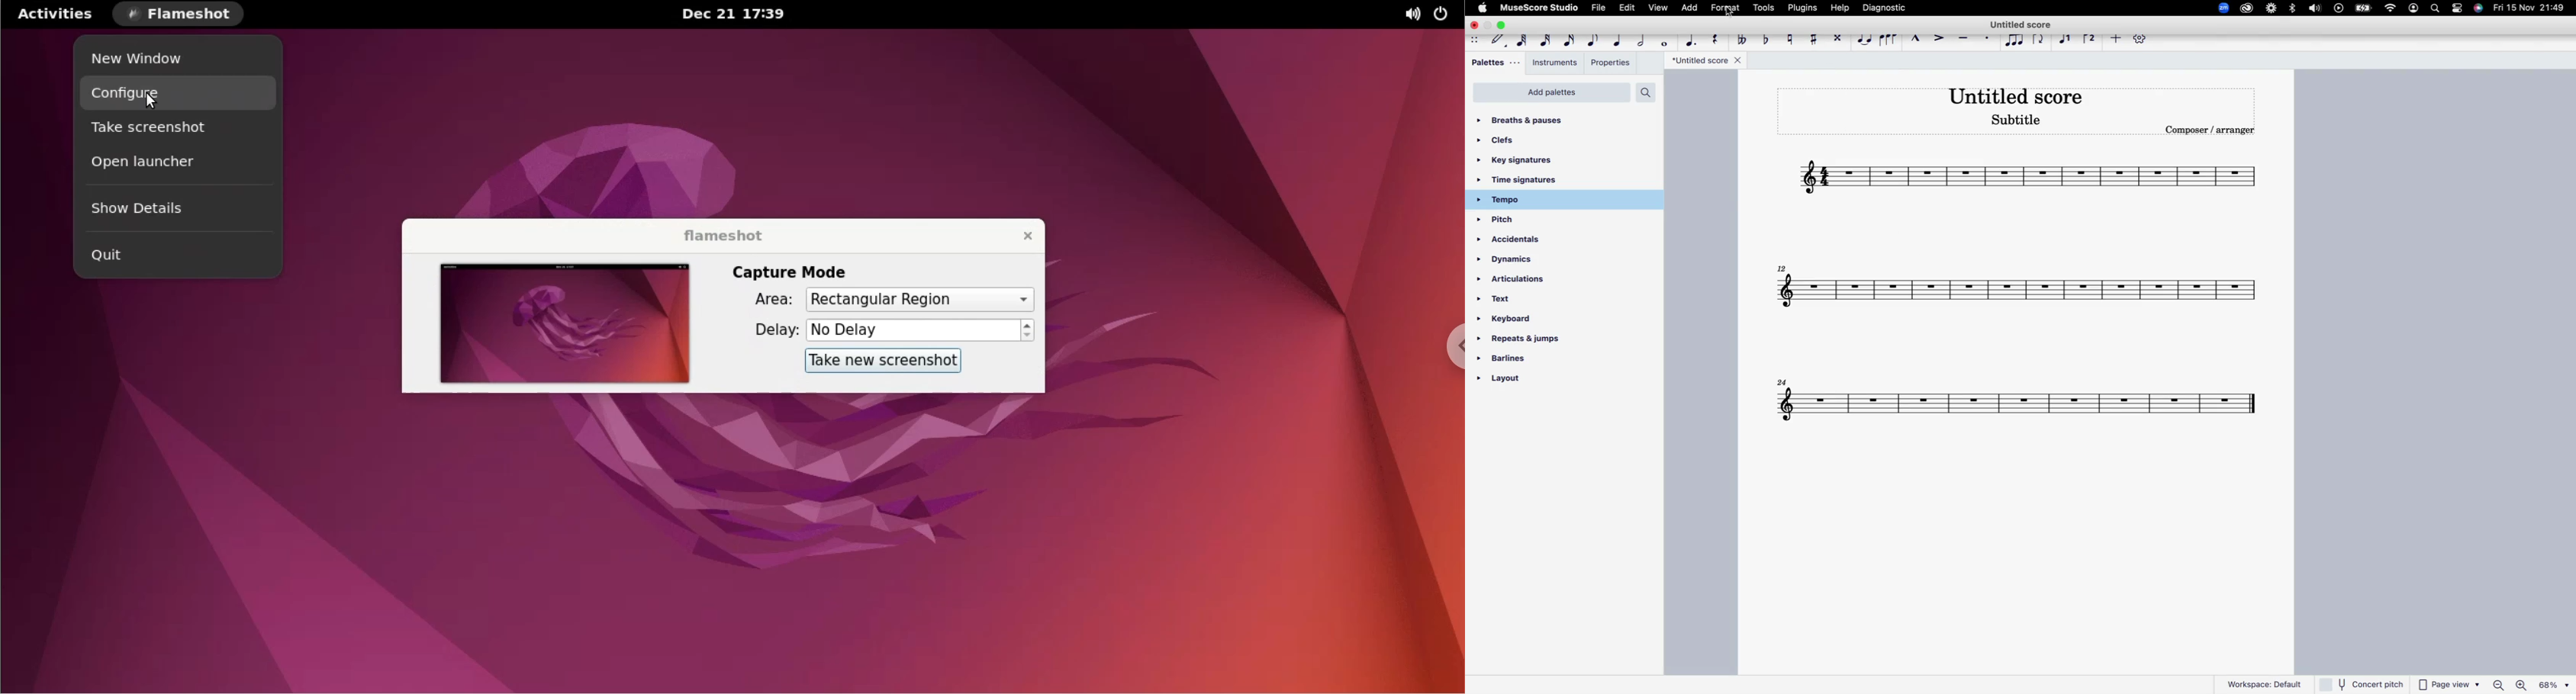 This screenshot has width=2576, height=700. What do you see at coordinates (2091, 38) in the screenshot?
I see `voice 2` at bounding box center [2091, 38].